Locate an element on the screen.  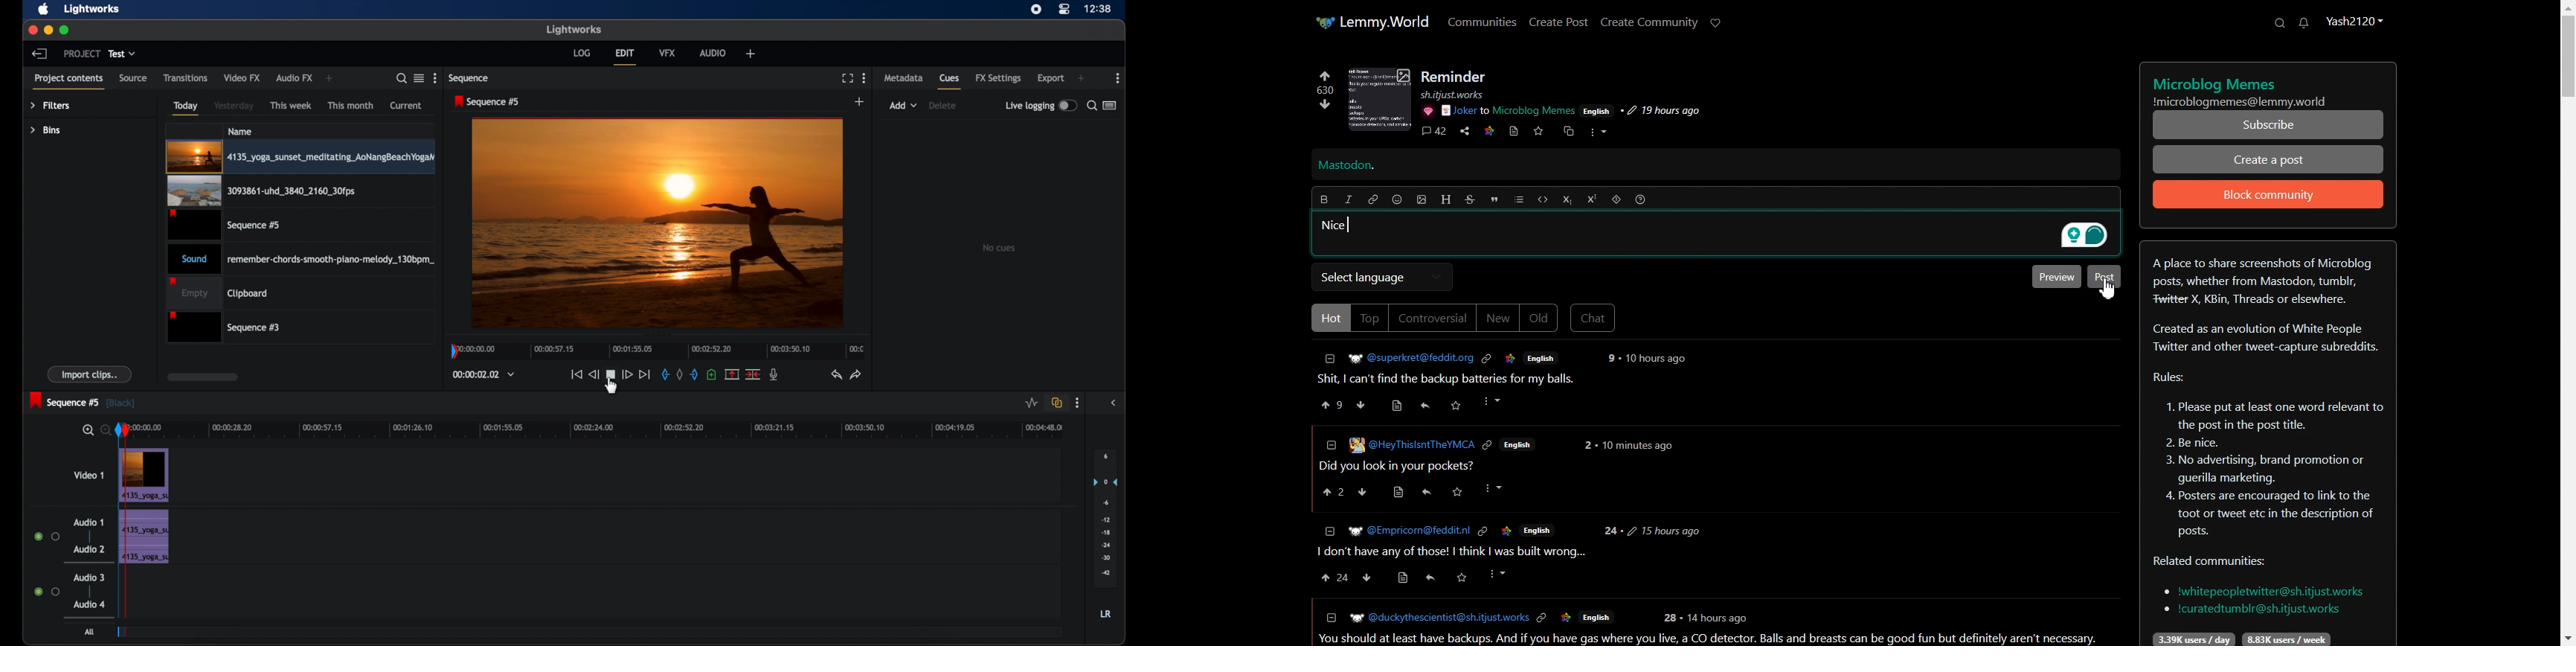
scroll box is located at coordinates (202, 376).